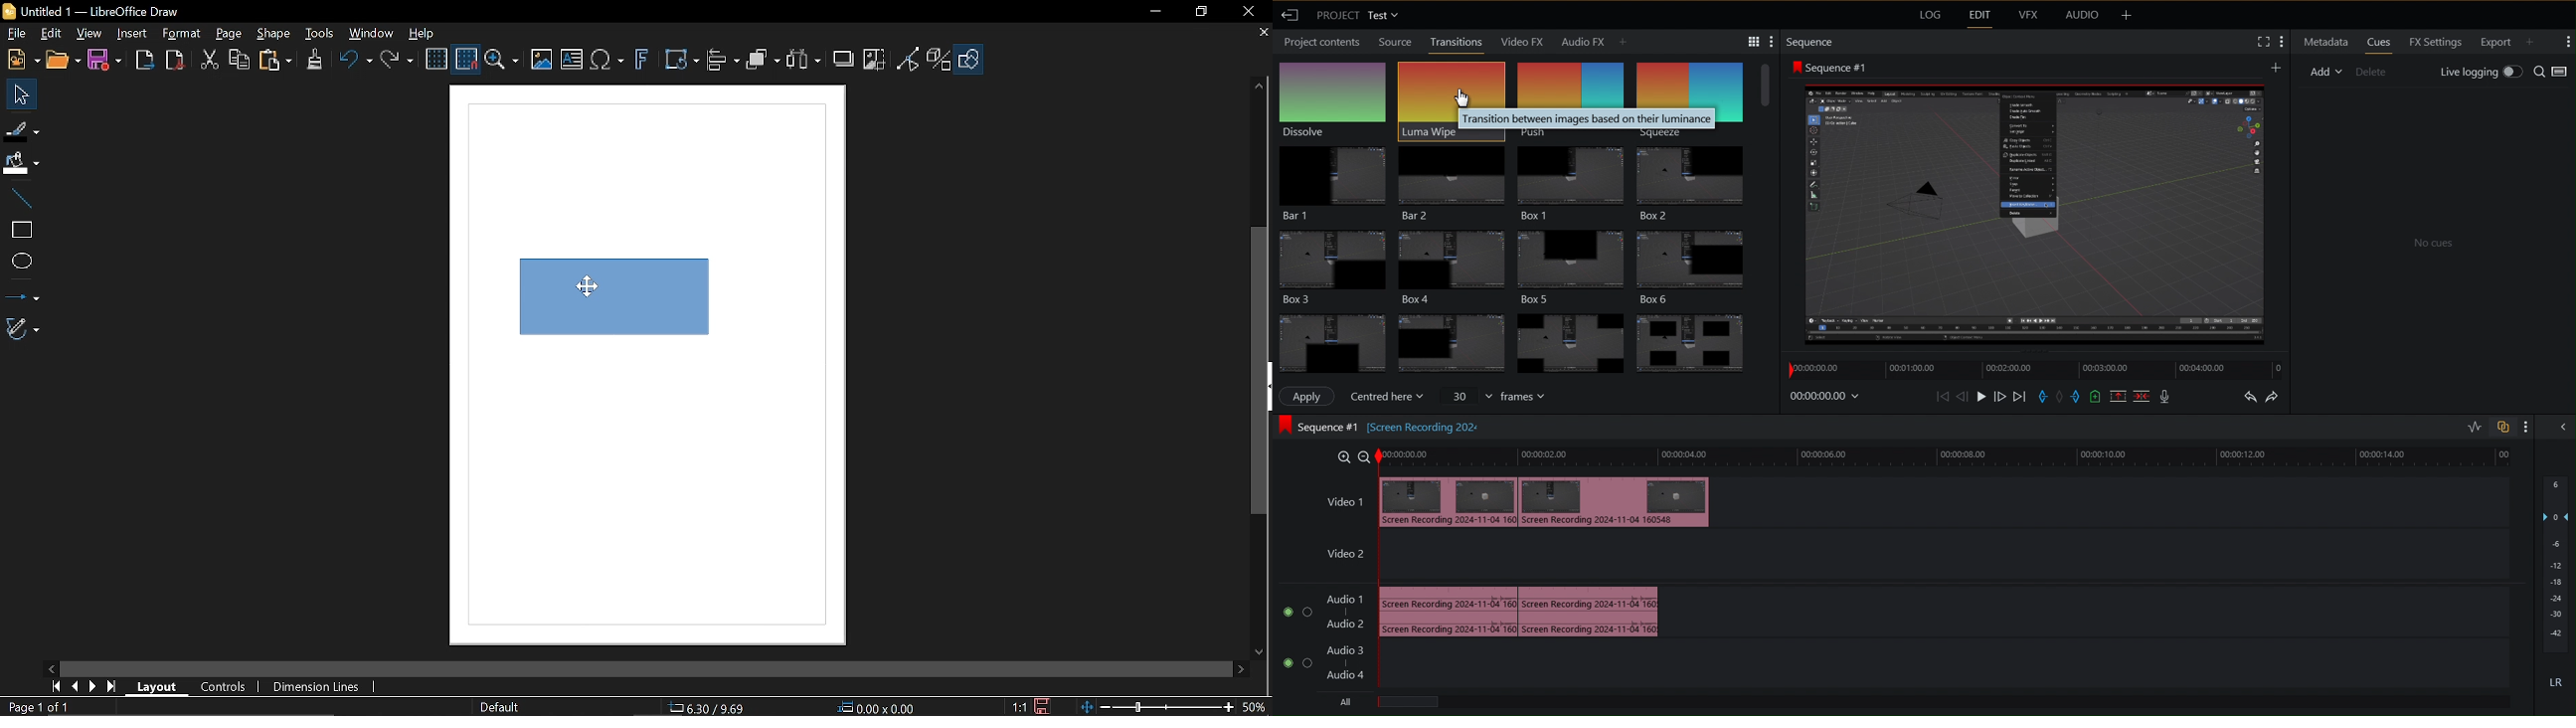  I want to click on Timeline, so click(2033, 370).